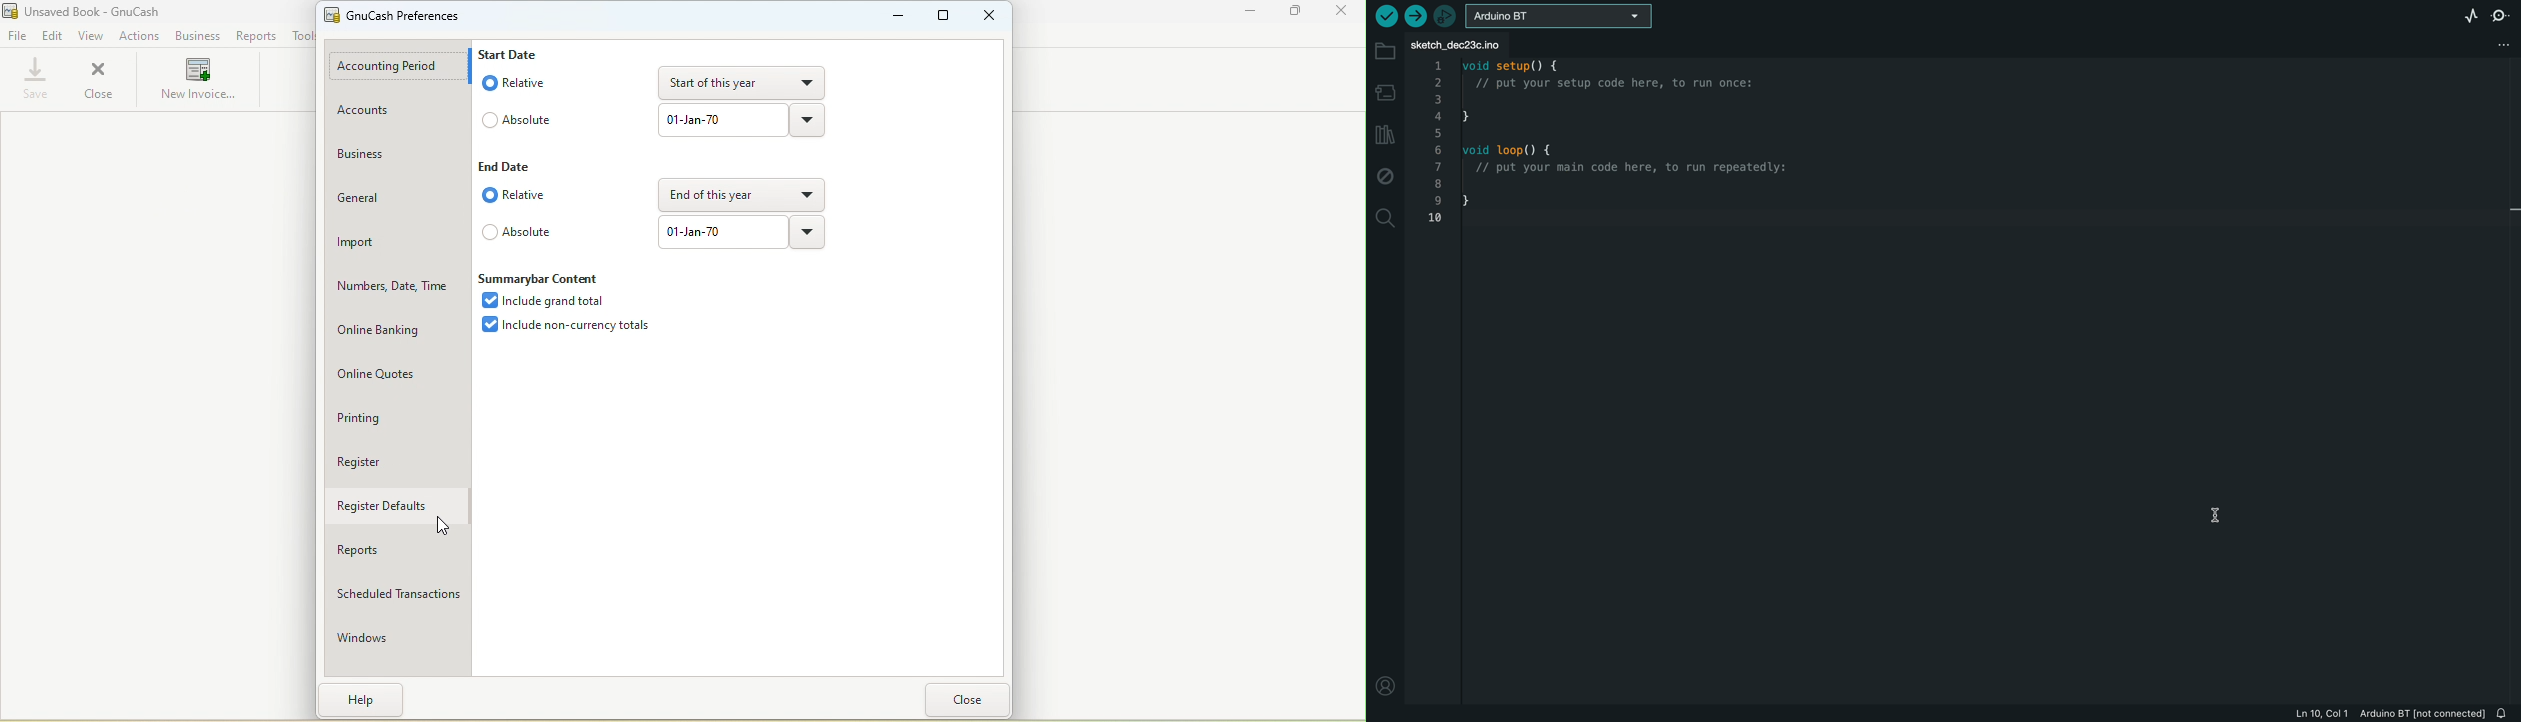 The height and width of the screenshot is (728, 2548). I want to click on Drop down, so click(810, 235).